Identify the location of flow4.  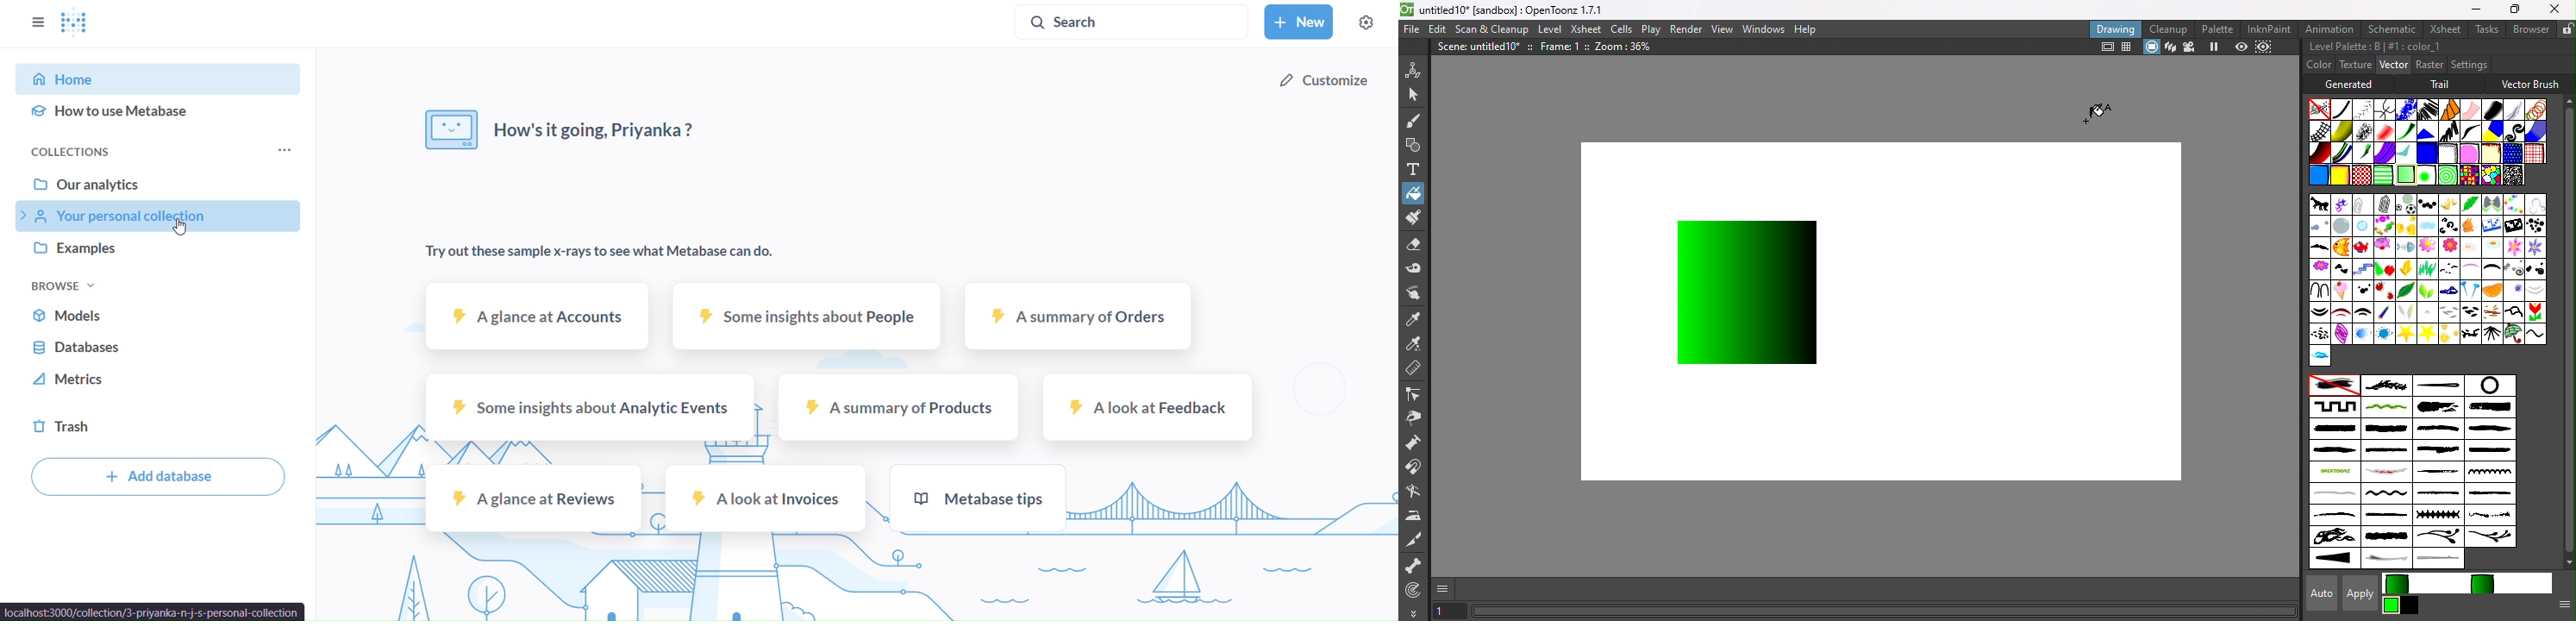
(2512, 248).